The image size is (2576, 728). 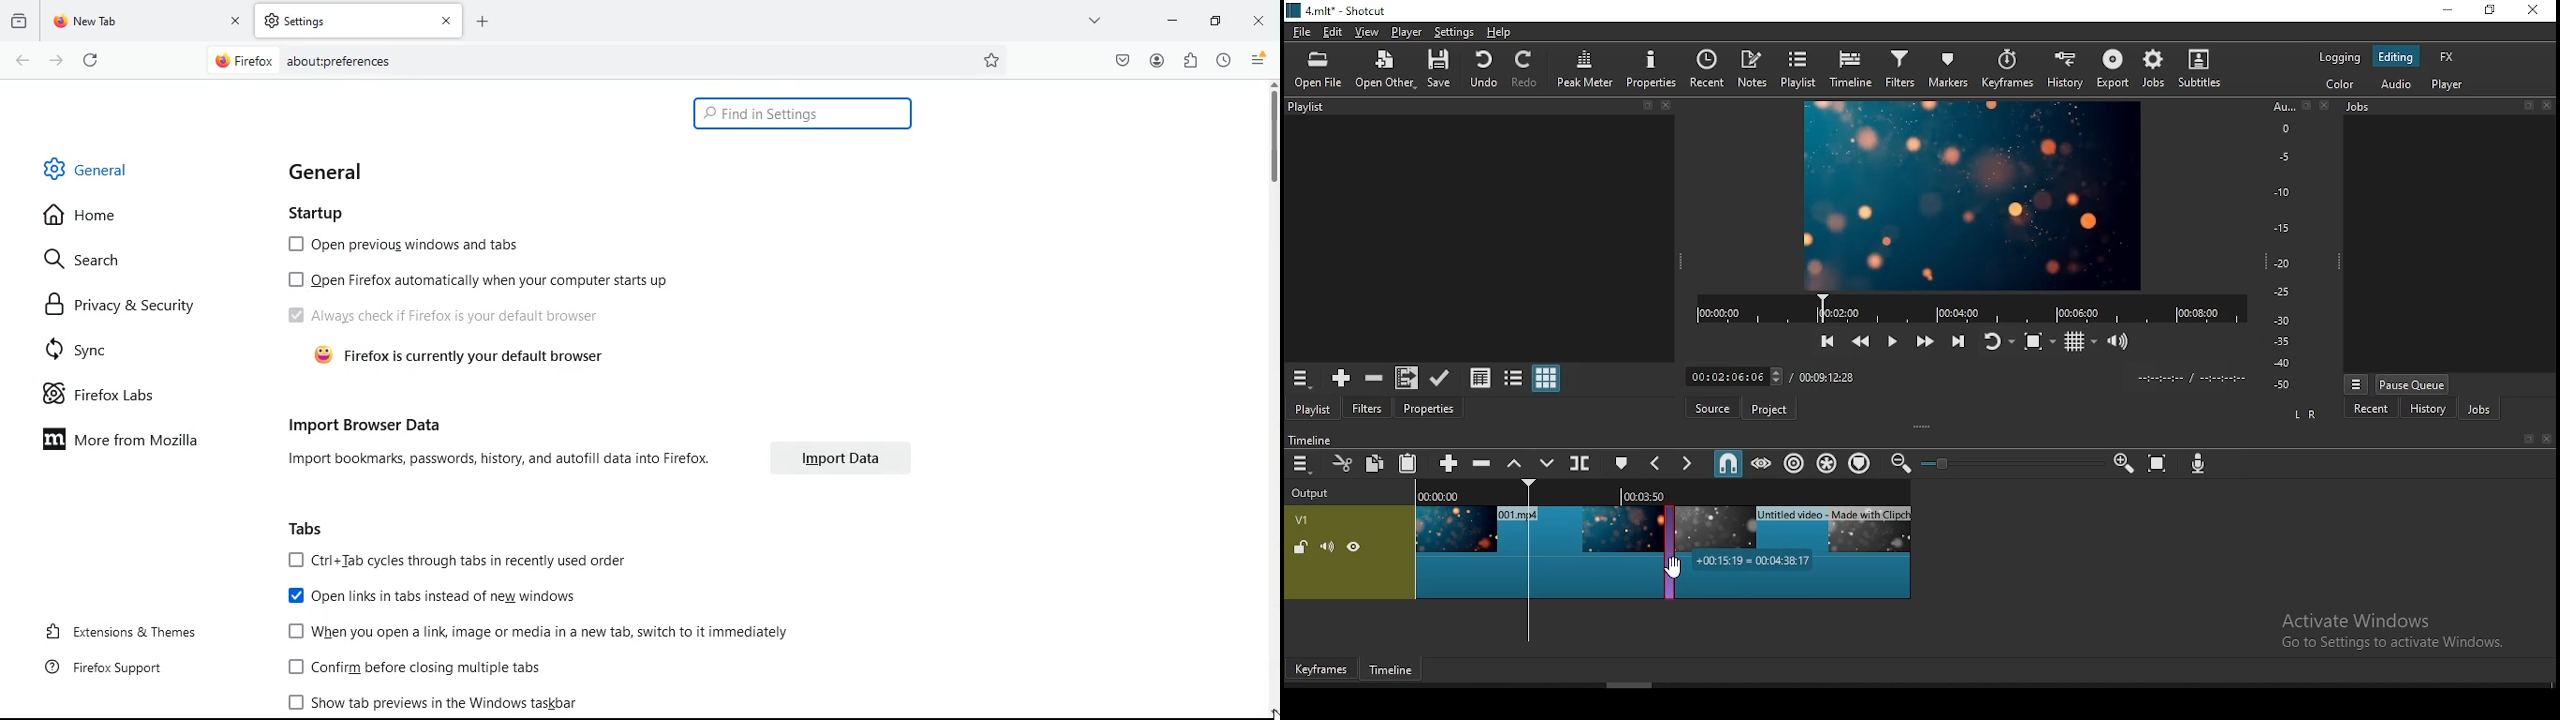 I want to click on player, so click(x=1405, y=31).